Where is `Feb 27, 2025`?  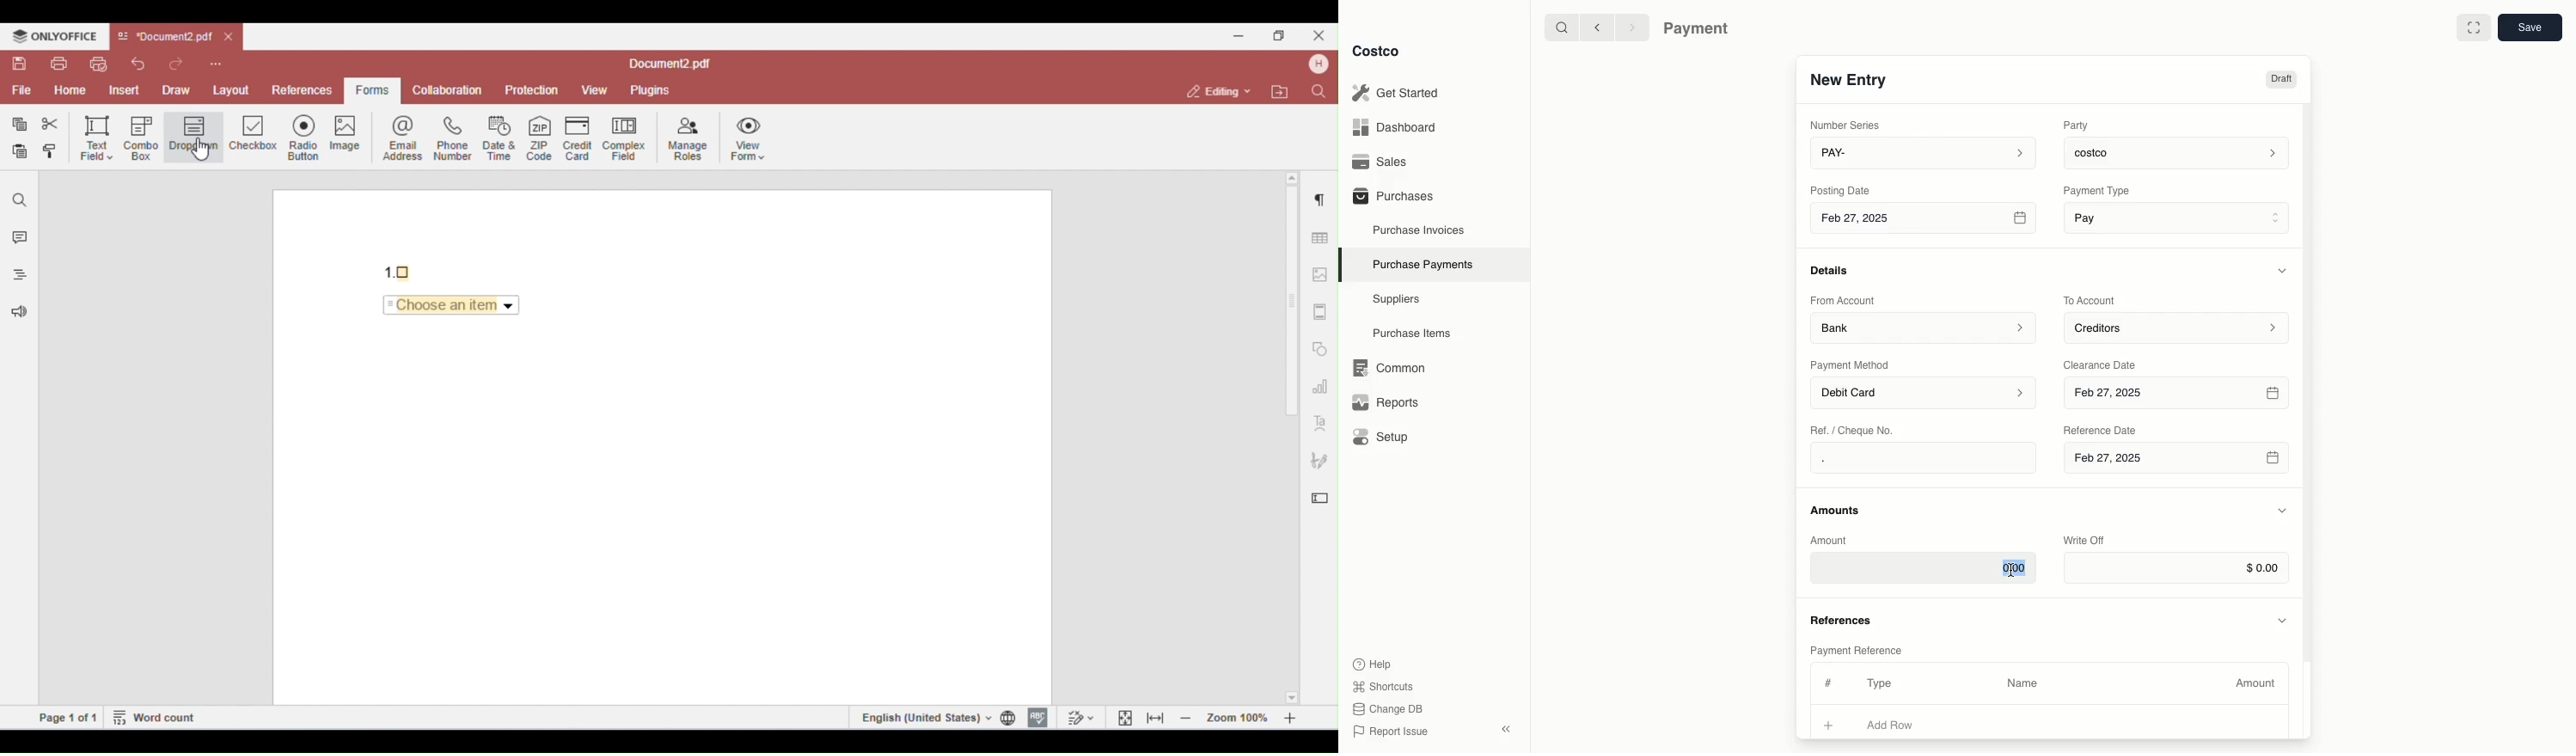 Feb 27, 2025 is located at coordinates (2179, 394).